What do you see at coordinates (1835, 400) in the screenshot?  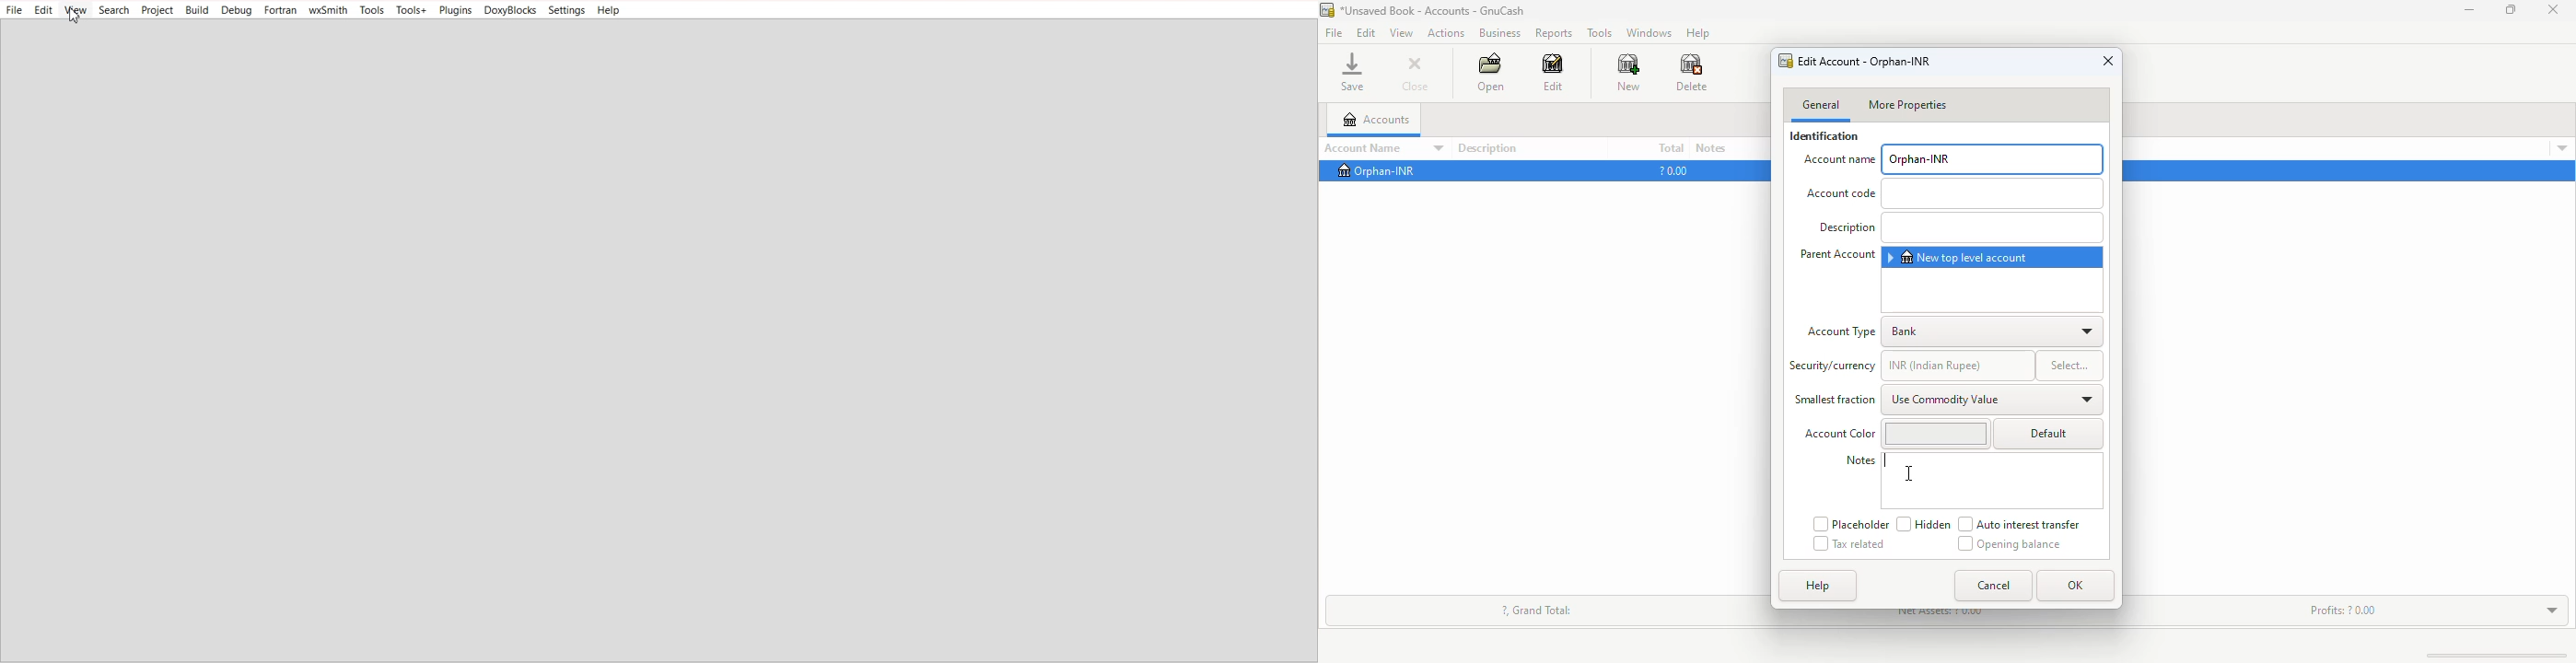 I see `smallest fraction` at bounding box center [1835, 400].